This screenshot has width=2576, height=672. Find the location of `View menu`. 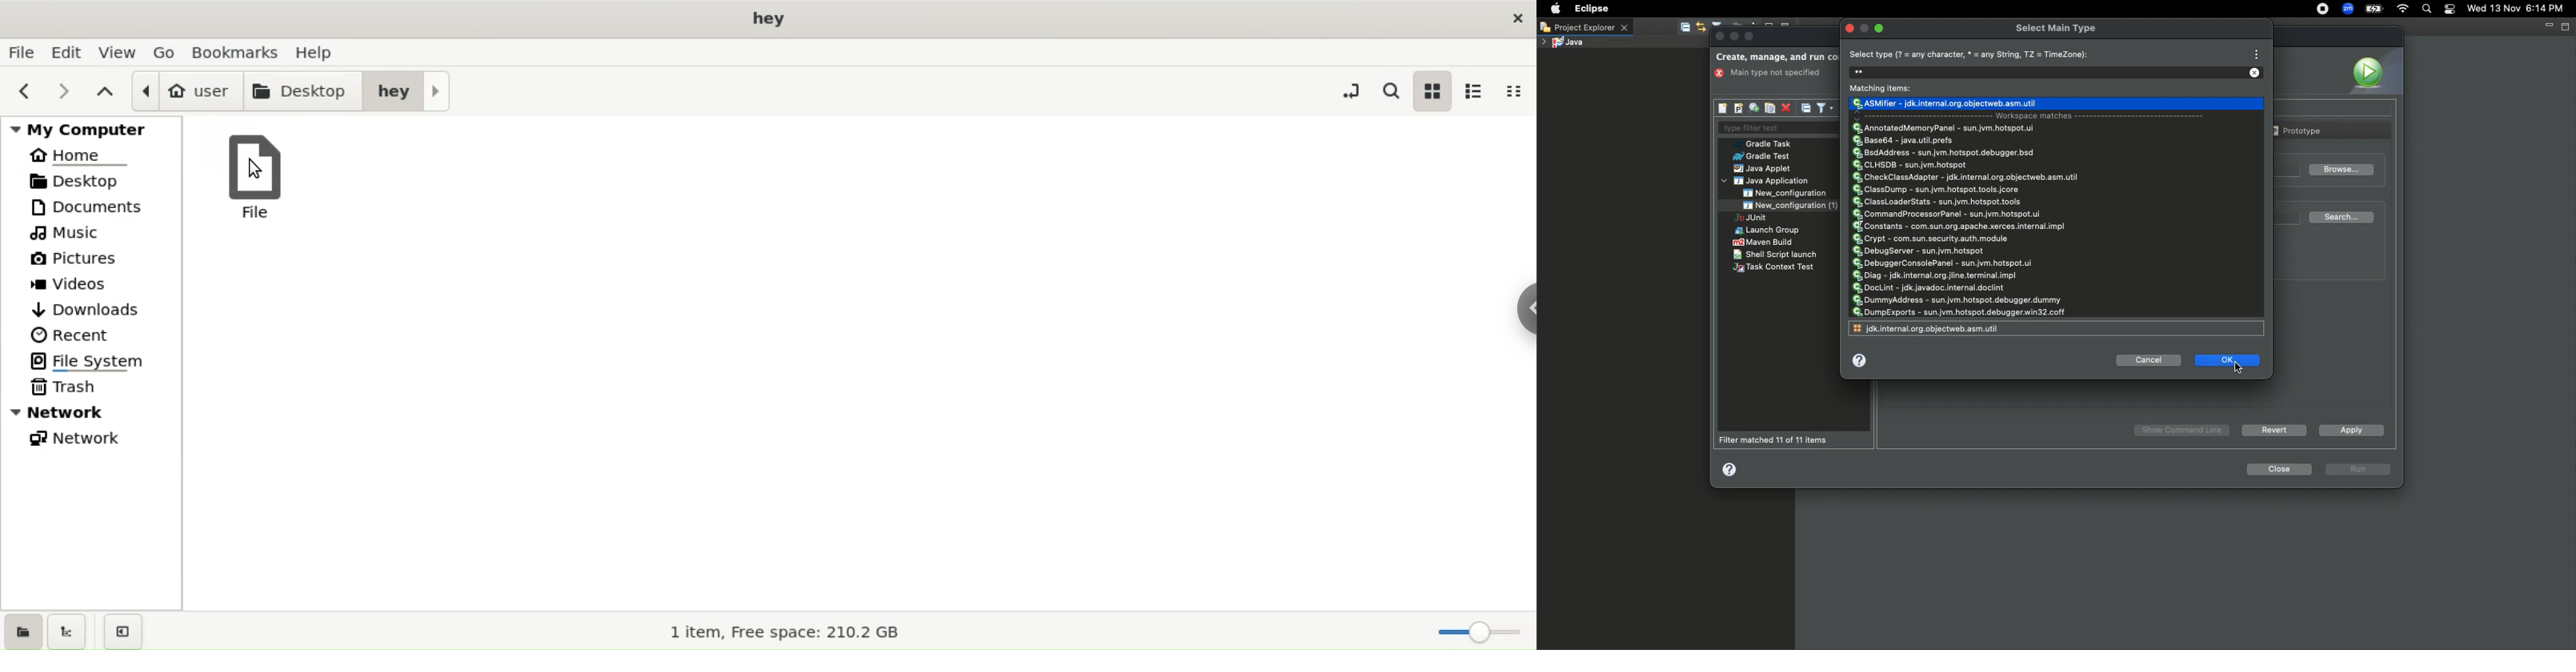

View menu is located at coordinates (2256, 53).